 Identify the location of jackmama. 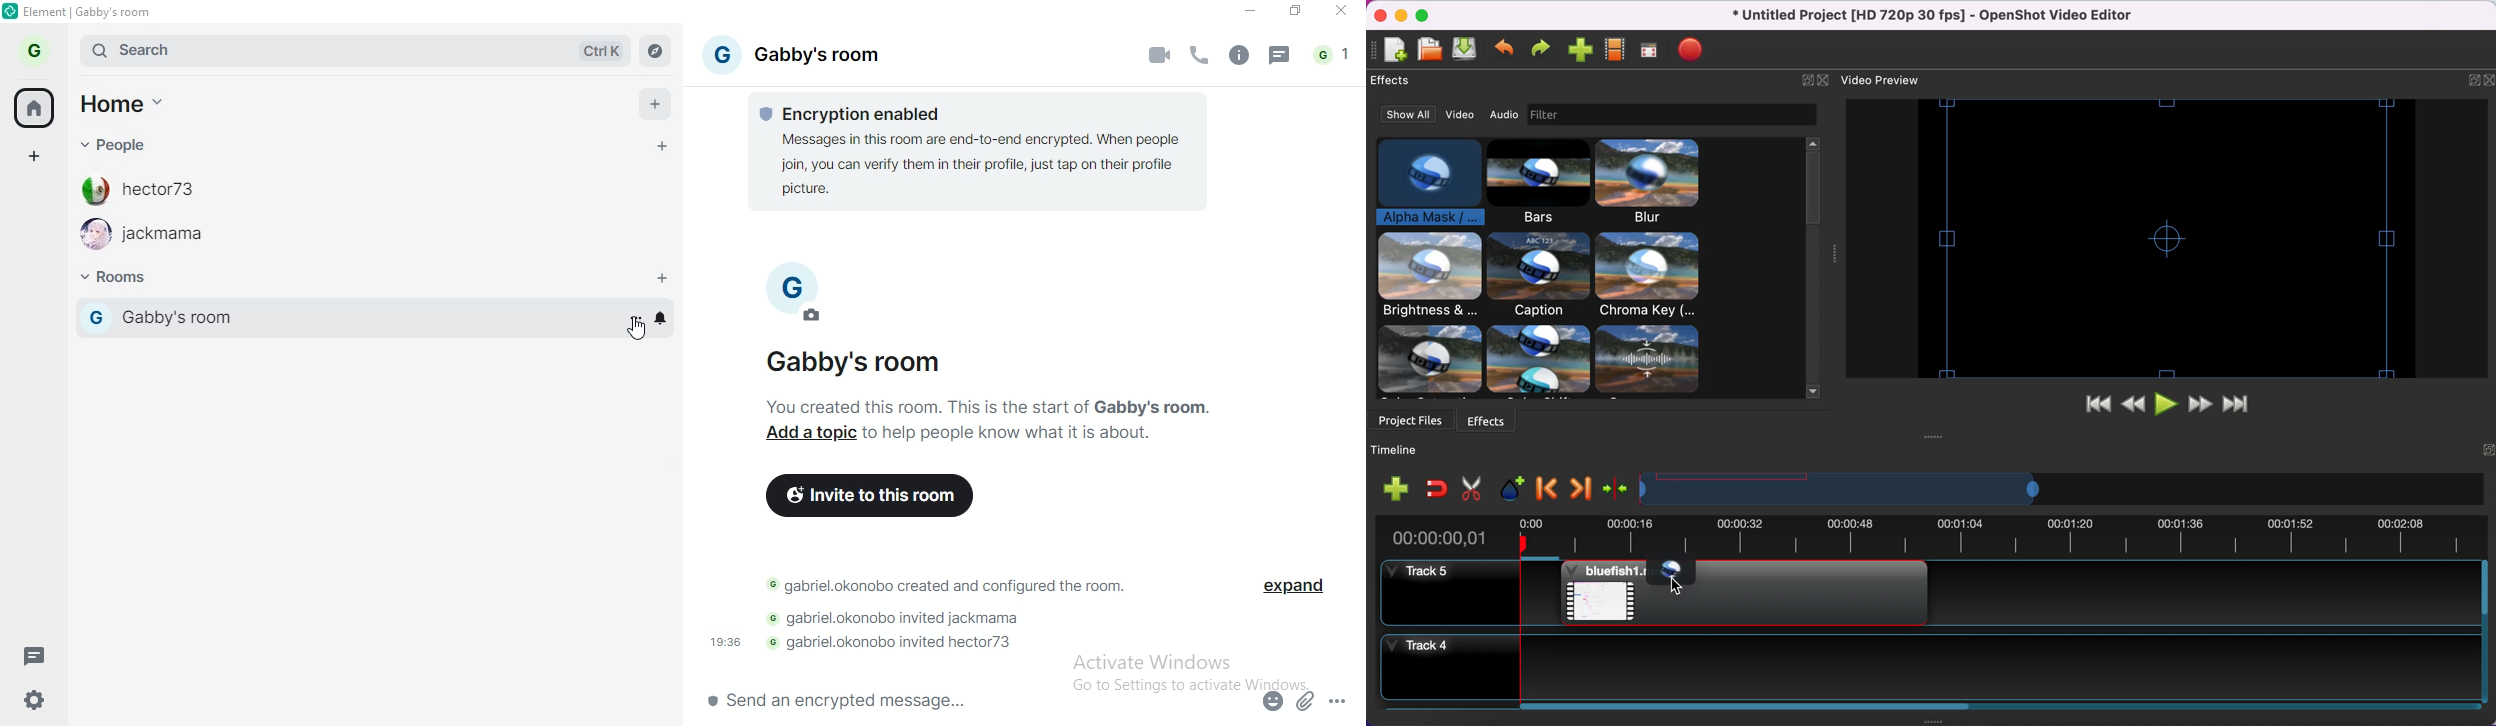
(173, 234).